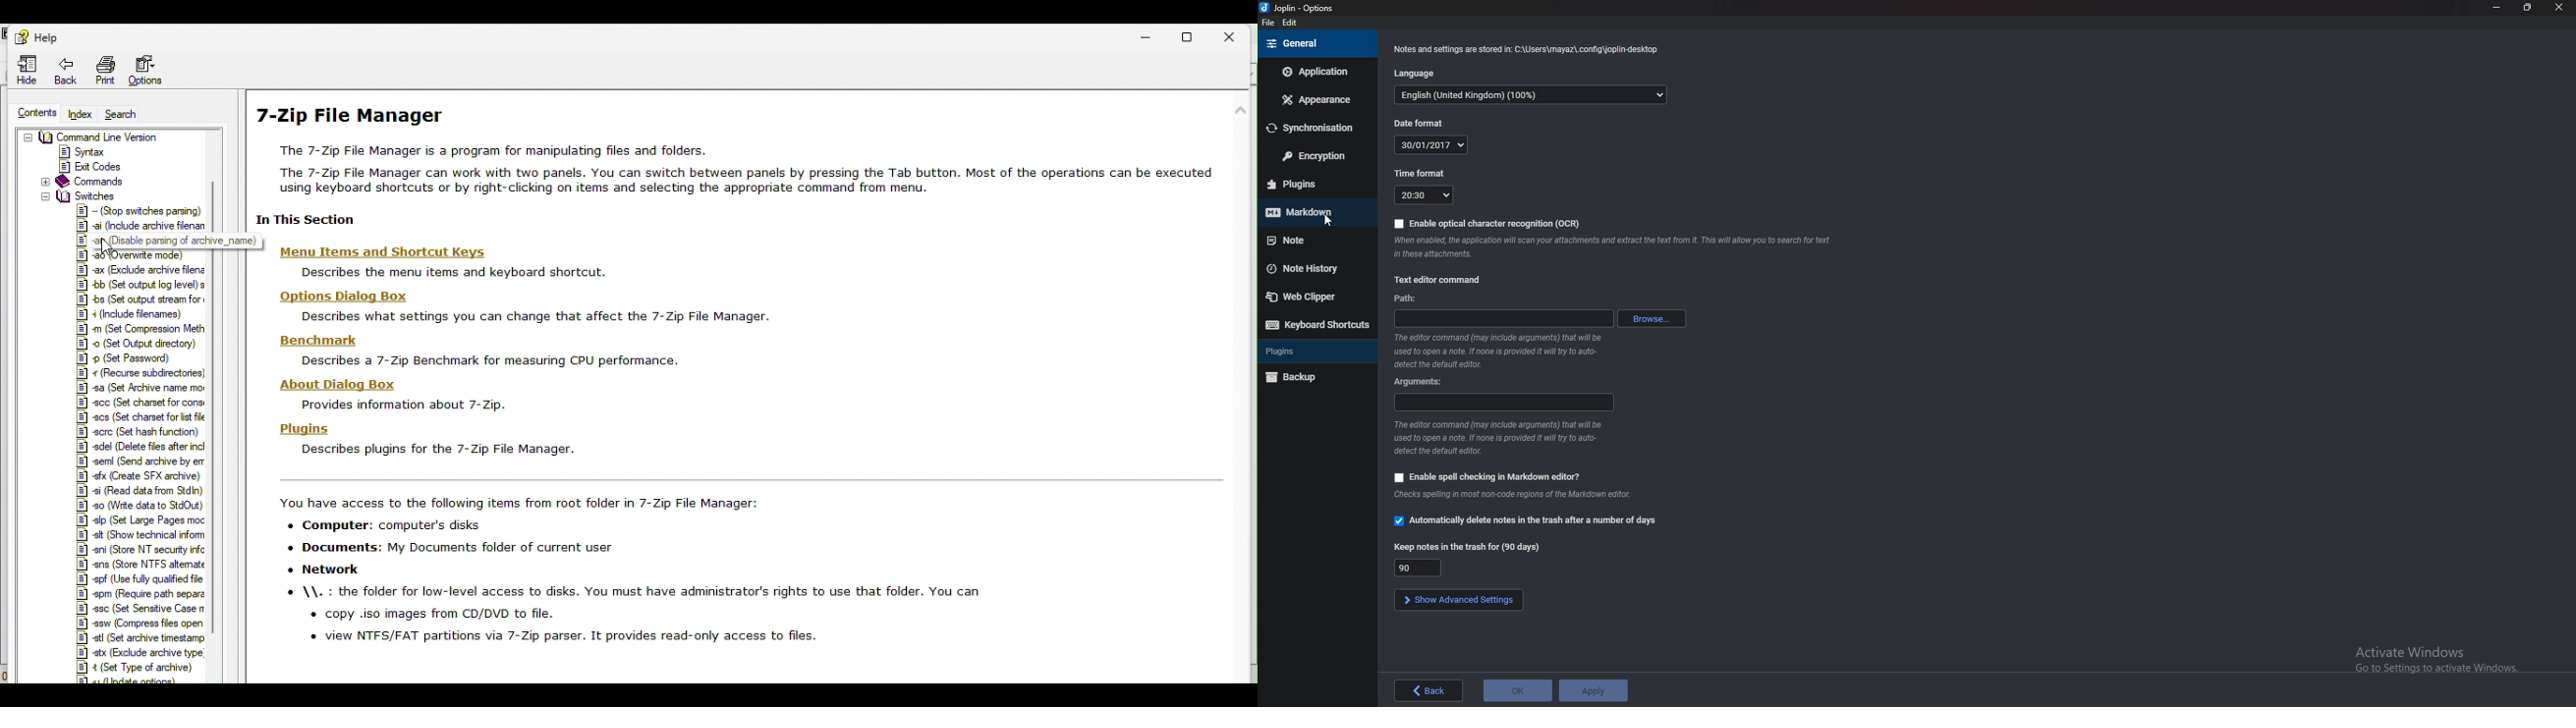  Describe the element at coordinates (324, 340) in the screenshot. I see `Benchmark` at that location.